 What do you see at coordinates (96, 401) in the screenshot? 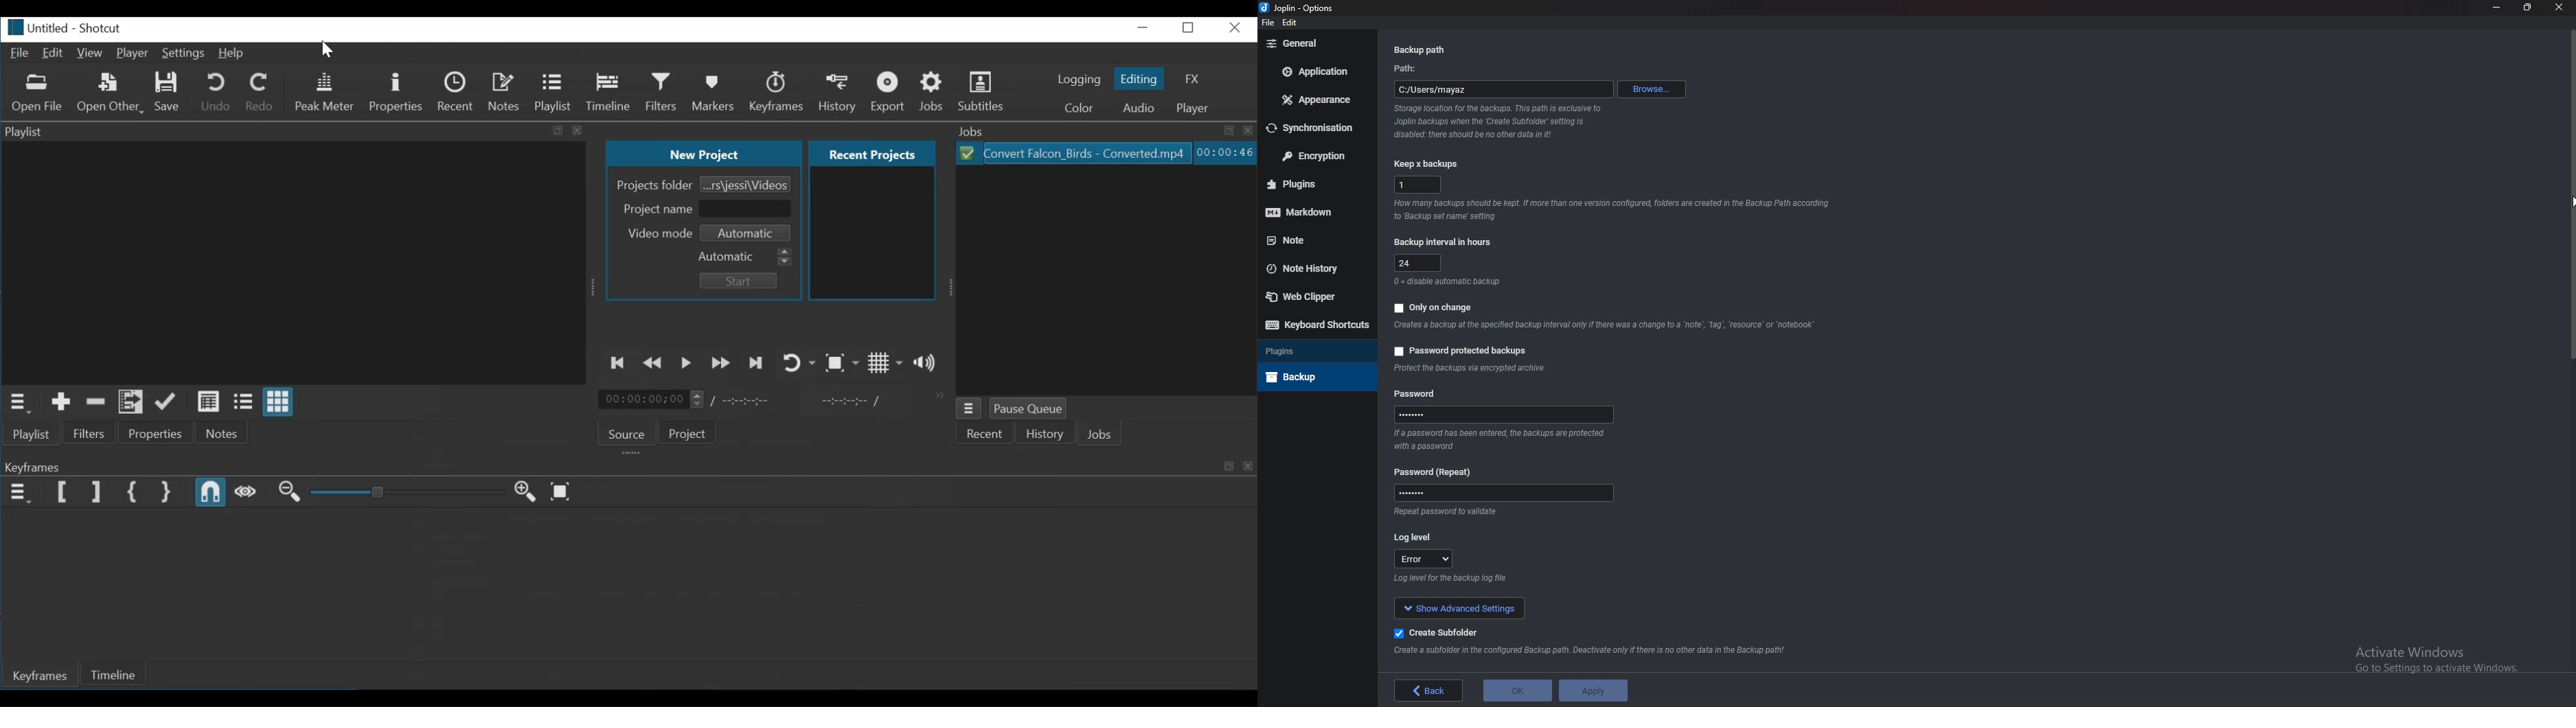
I see `Remove cut` at bounding box center [96, 401].